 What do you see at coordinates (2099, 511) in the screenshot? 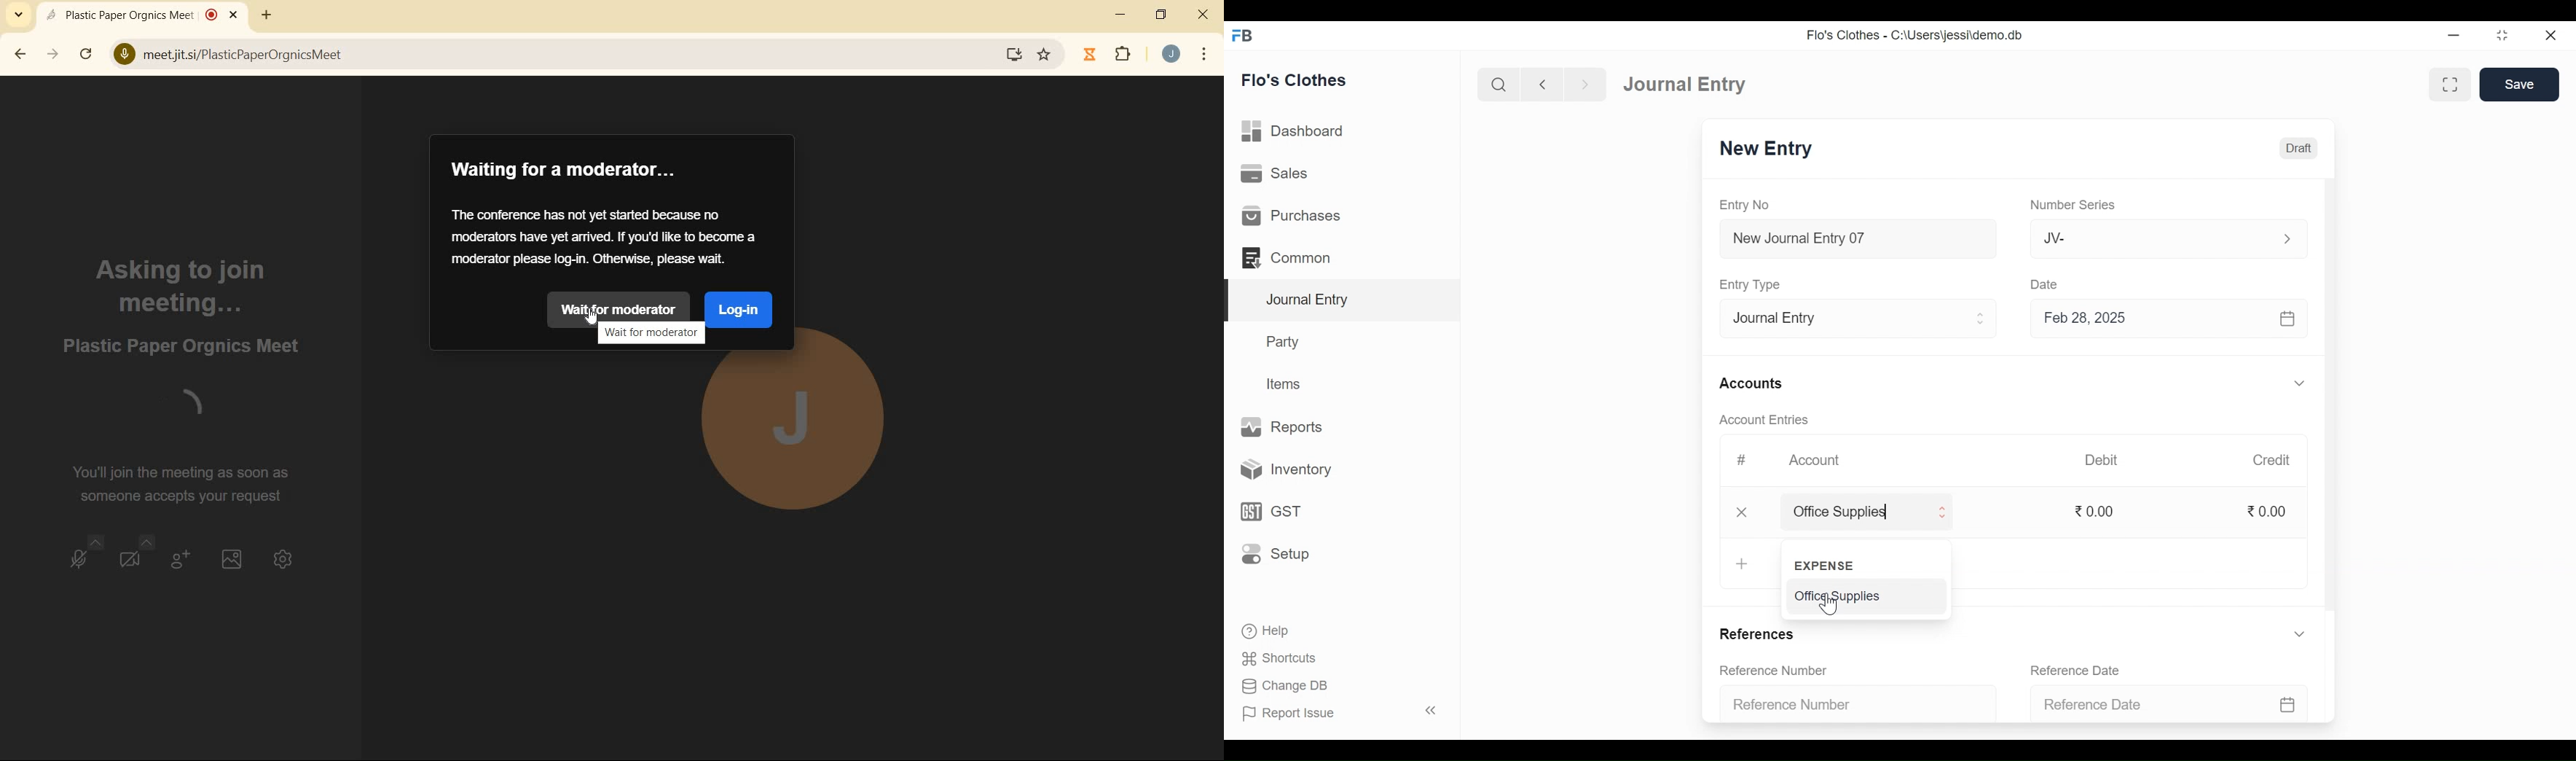
I see `0.00` at bounding box center [2099, 511].